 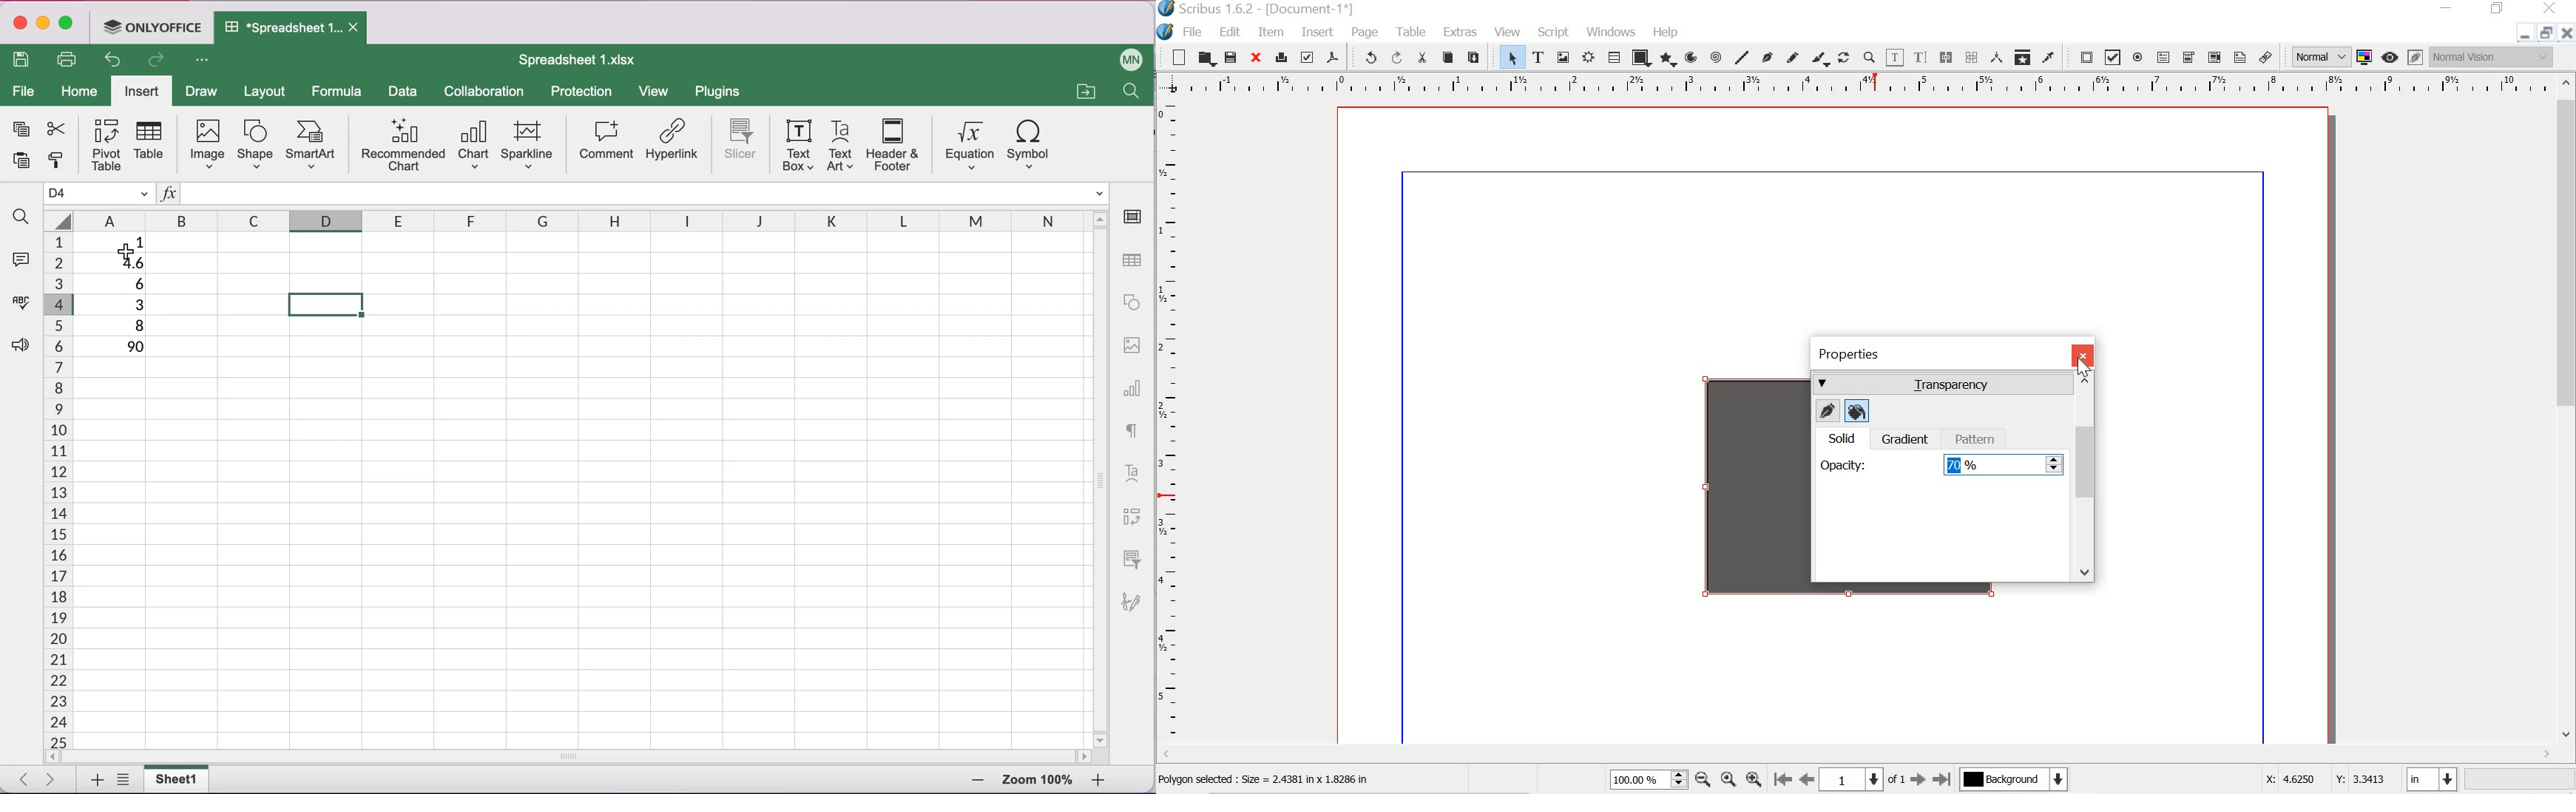 What do you see at coordinates (1563, 58) in the screenshot?
I see `image frame` at bounding box center [1563, 58].